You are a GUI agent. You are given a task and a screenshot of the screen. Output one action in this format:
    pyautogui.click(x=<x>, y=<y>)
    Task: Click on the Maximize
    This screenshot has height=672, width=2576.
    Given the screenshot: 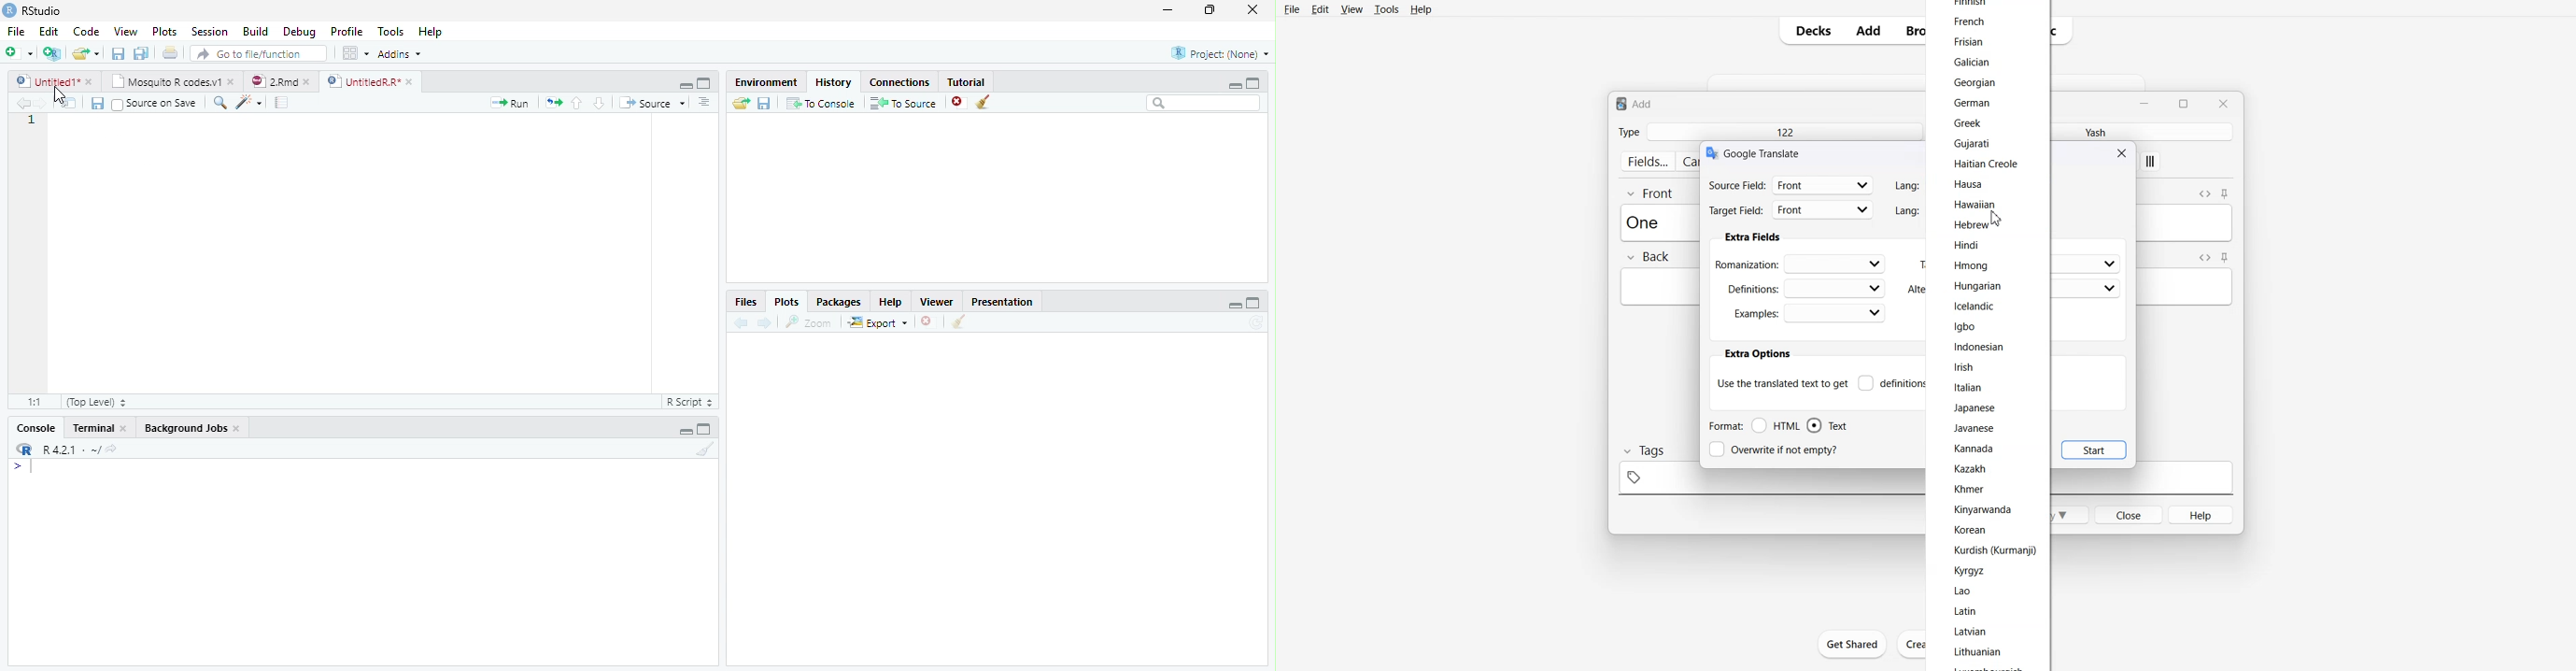 What is the action you would take?
    pyautogui.click(x=704, y=83)
    